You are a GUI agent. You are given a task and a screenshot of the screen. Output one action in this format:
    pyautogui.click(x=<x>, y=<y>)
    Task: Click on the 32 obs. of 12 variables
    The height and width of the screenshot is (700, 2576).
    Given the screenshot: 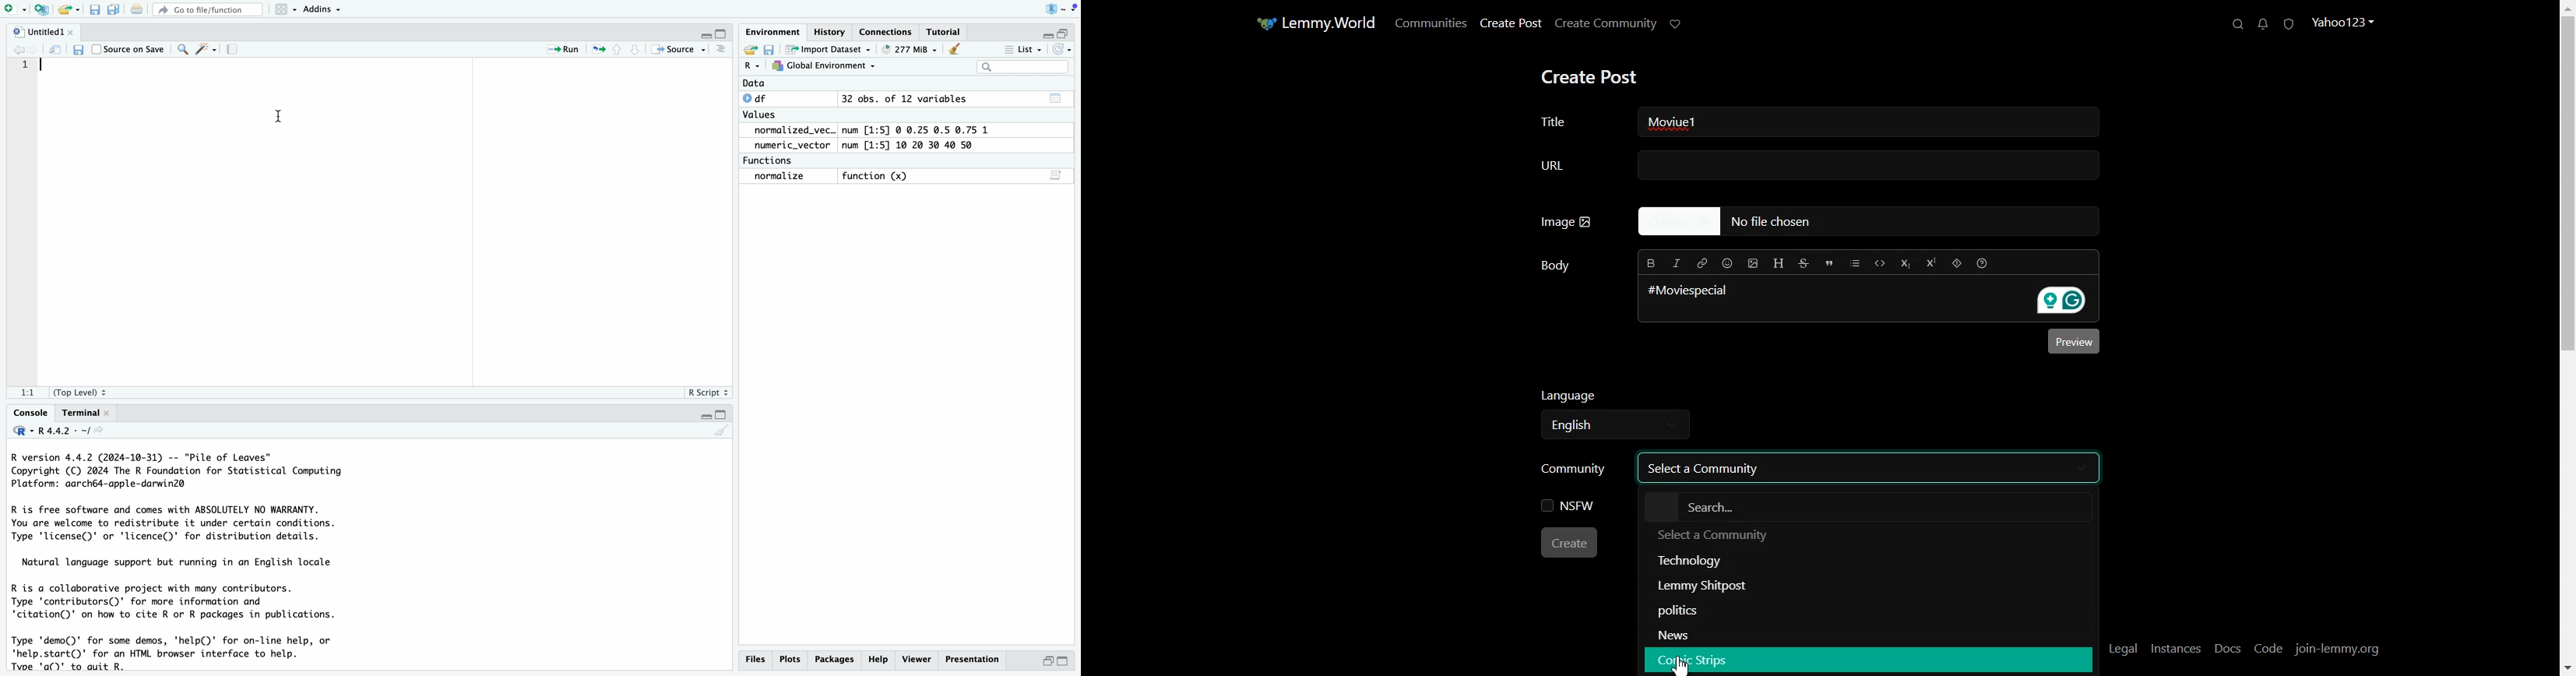 What is the action you would take?
    pyautogui.click(x=955, y=101)
    